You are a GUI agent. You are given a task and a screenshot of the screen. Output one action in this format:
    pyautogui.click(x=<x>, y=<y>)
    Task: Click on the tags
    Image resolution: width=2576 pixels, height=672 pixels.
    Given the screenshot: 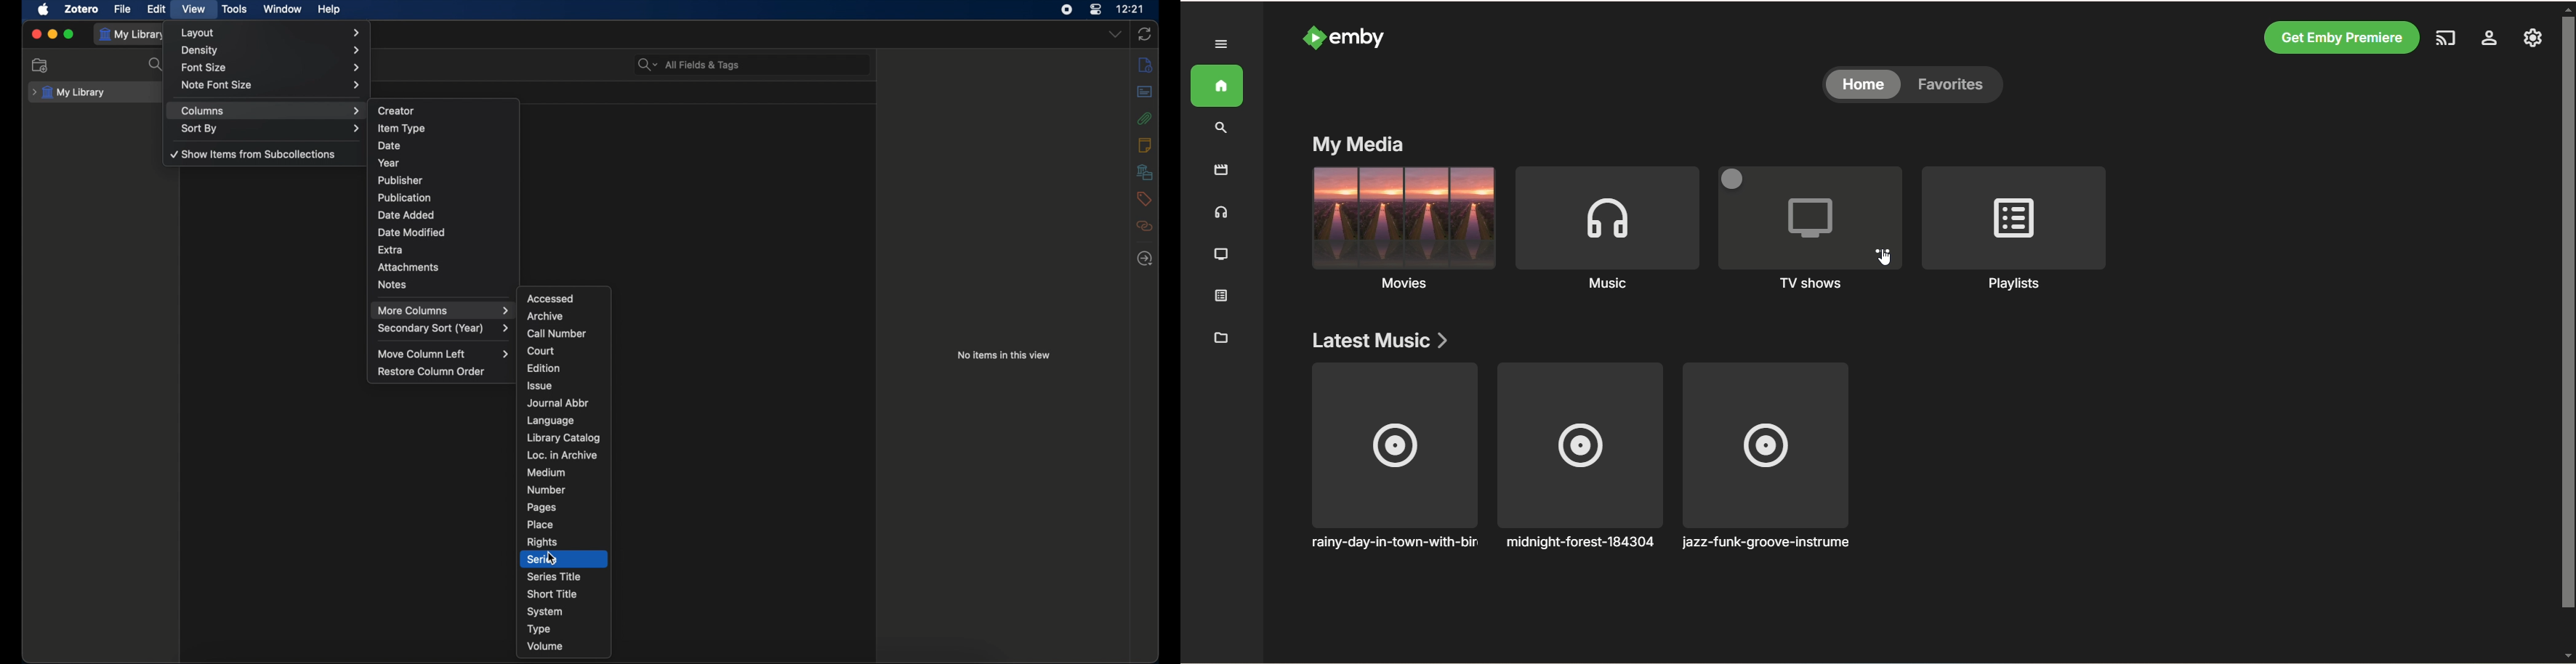 What is the action you would take?
    pyautogui.click(x=1144, y=199)
    